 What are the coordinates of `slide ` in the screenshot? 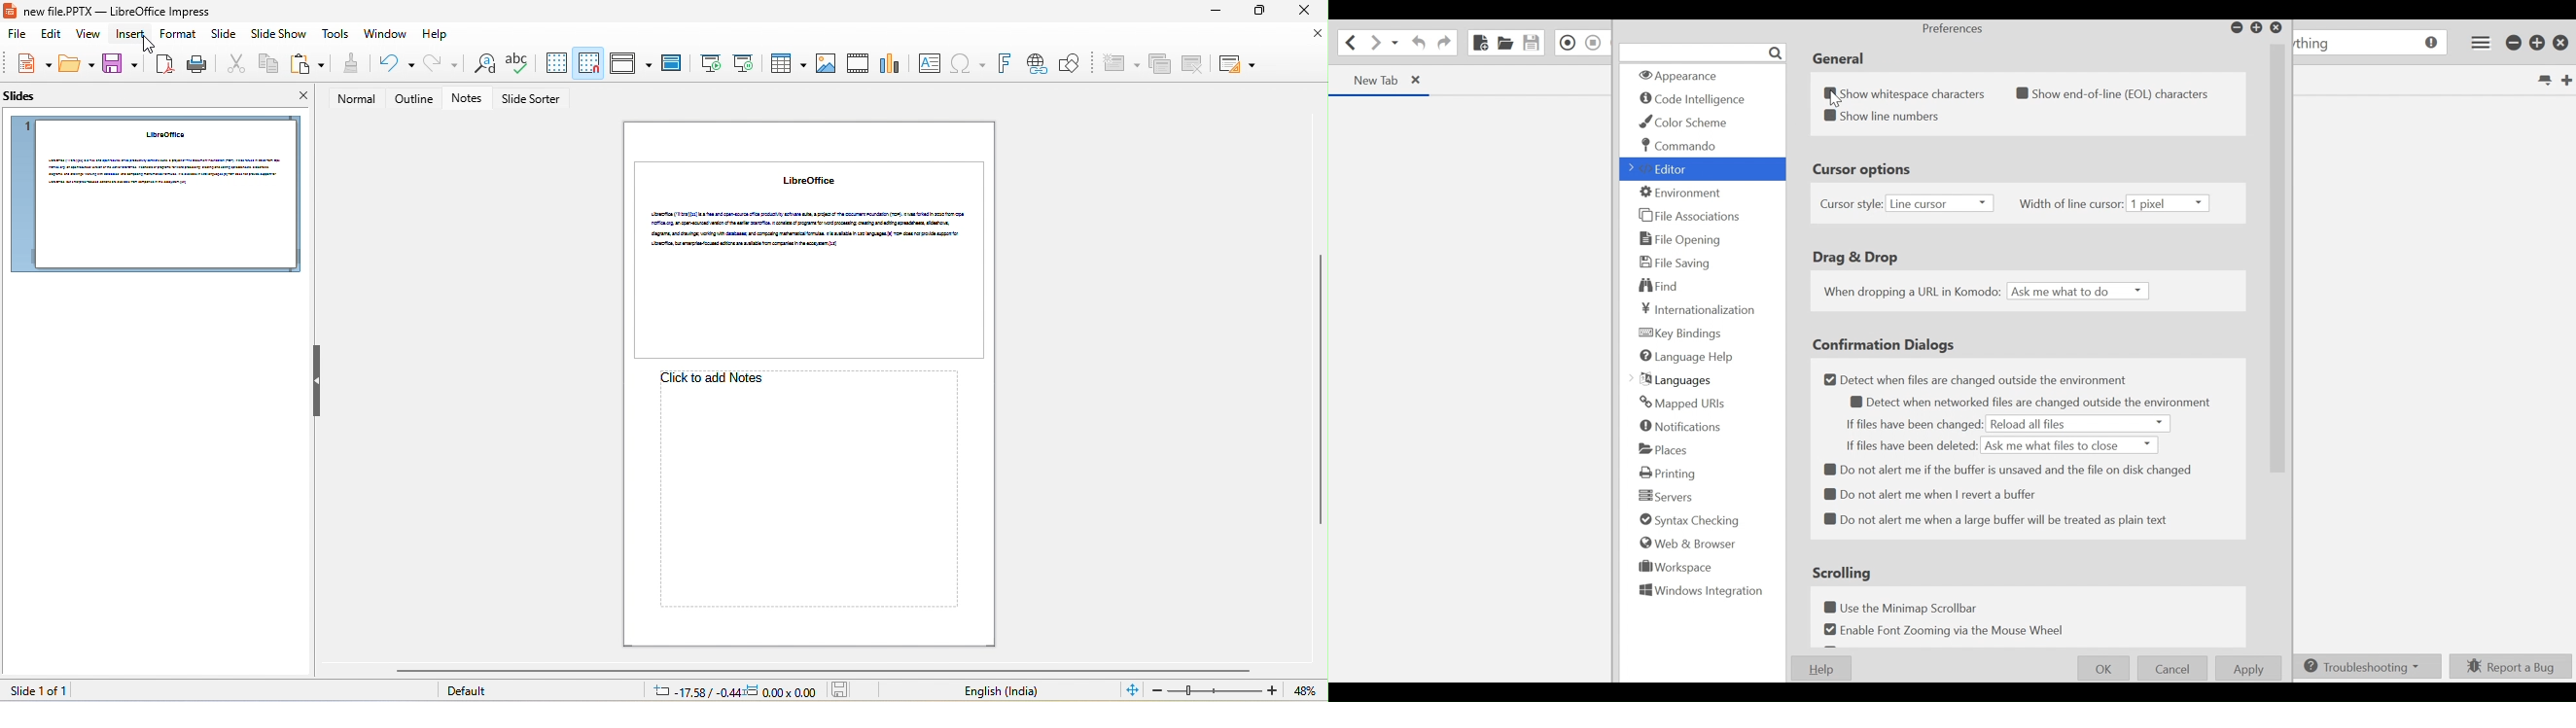 It's located at (815, 259).